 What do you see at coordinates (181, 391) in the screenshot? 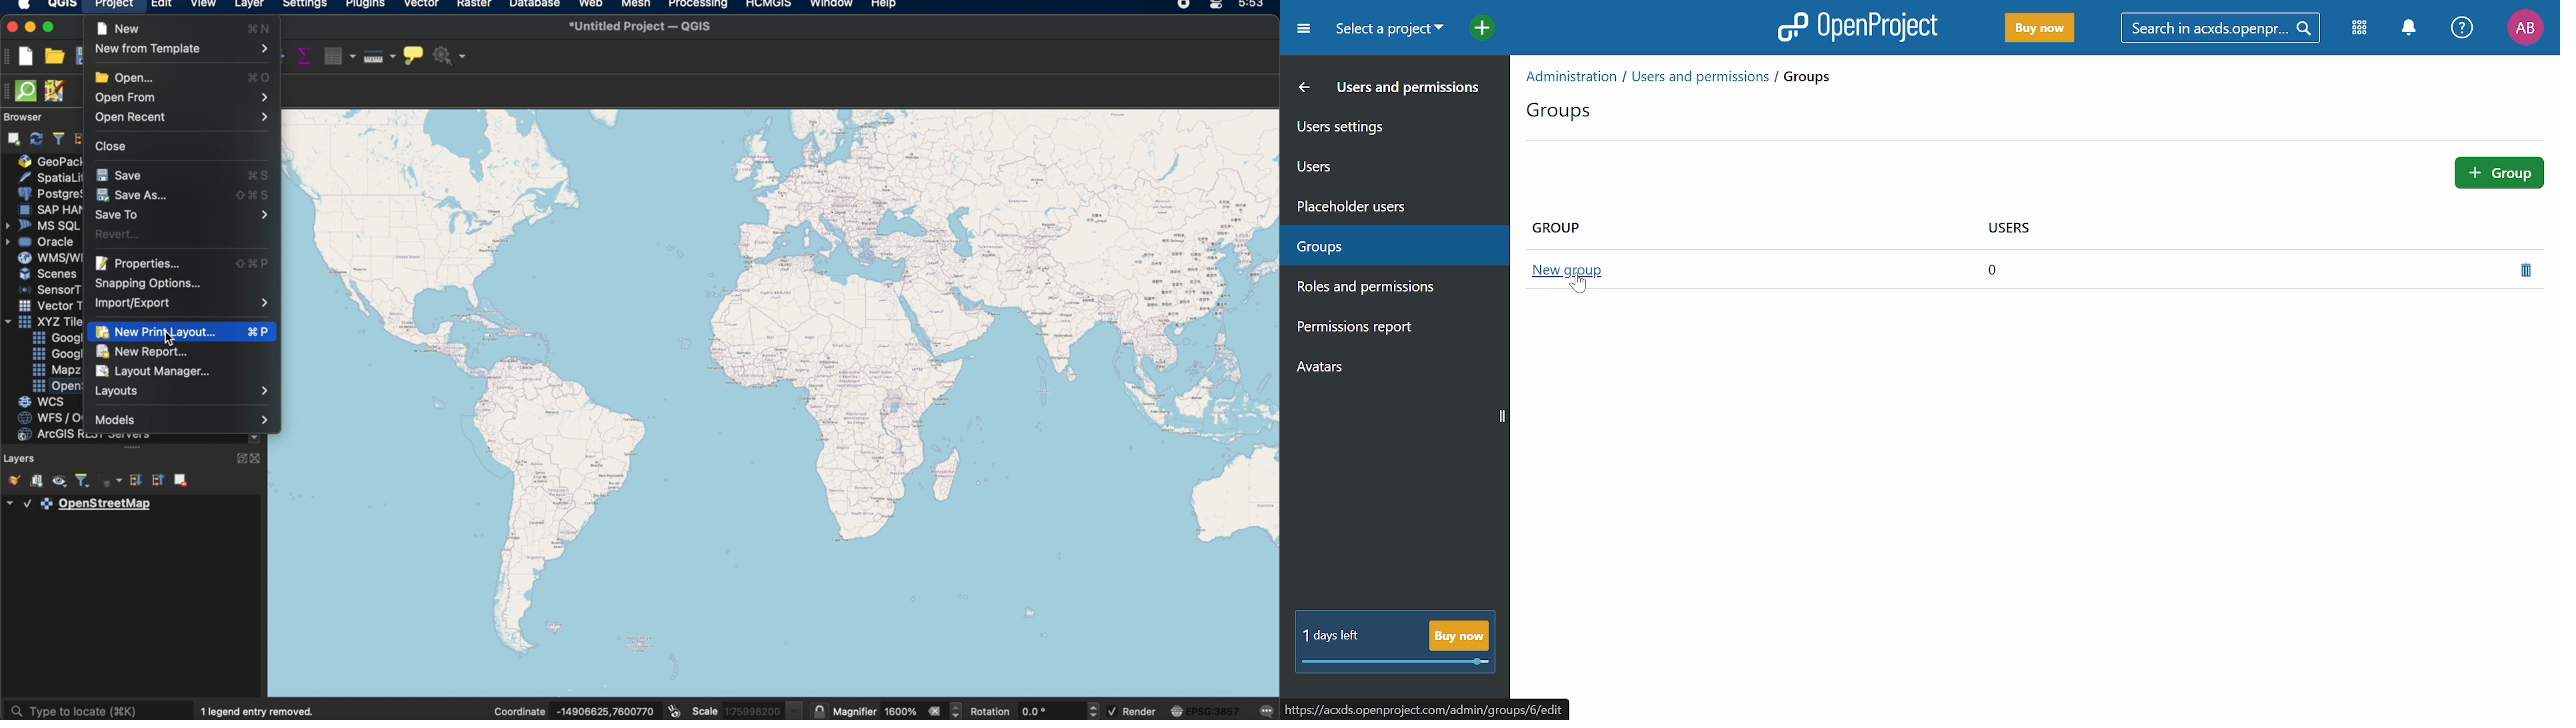
I see `Layouts ` at bounding box center [181, 391].